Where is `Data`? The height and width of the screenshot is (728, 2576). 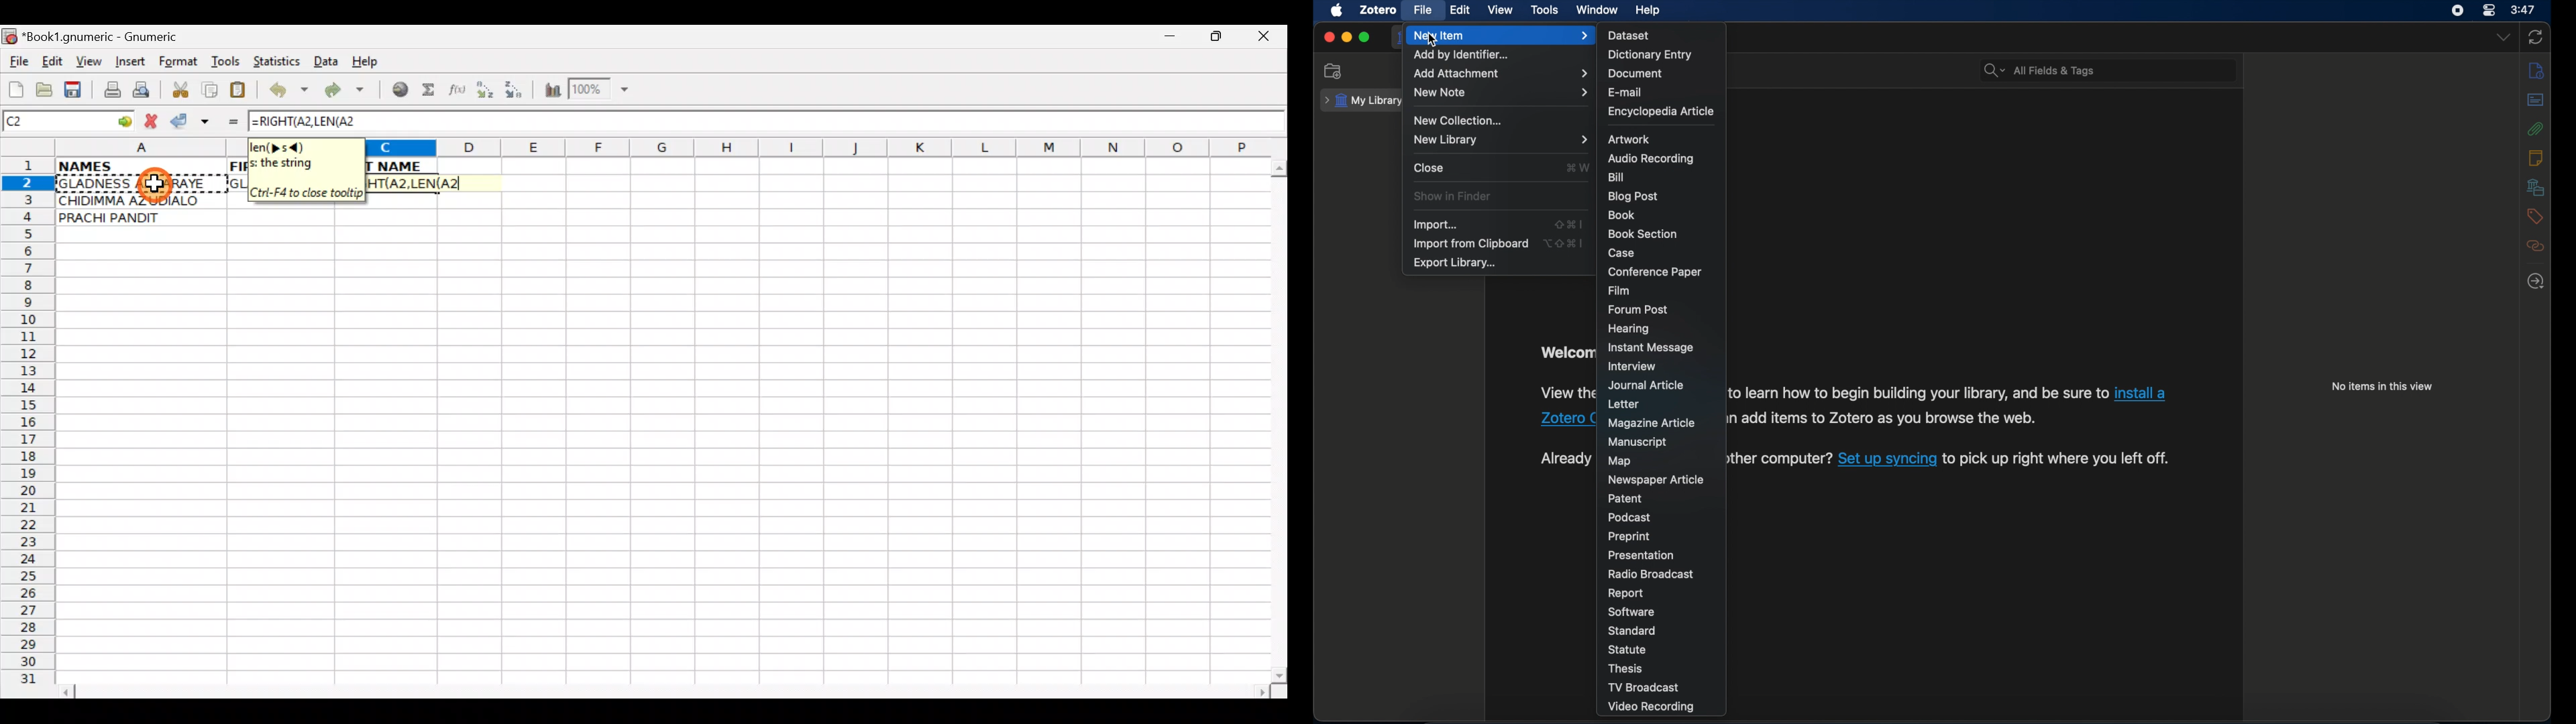
Data is located at coordinates (325, 60).